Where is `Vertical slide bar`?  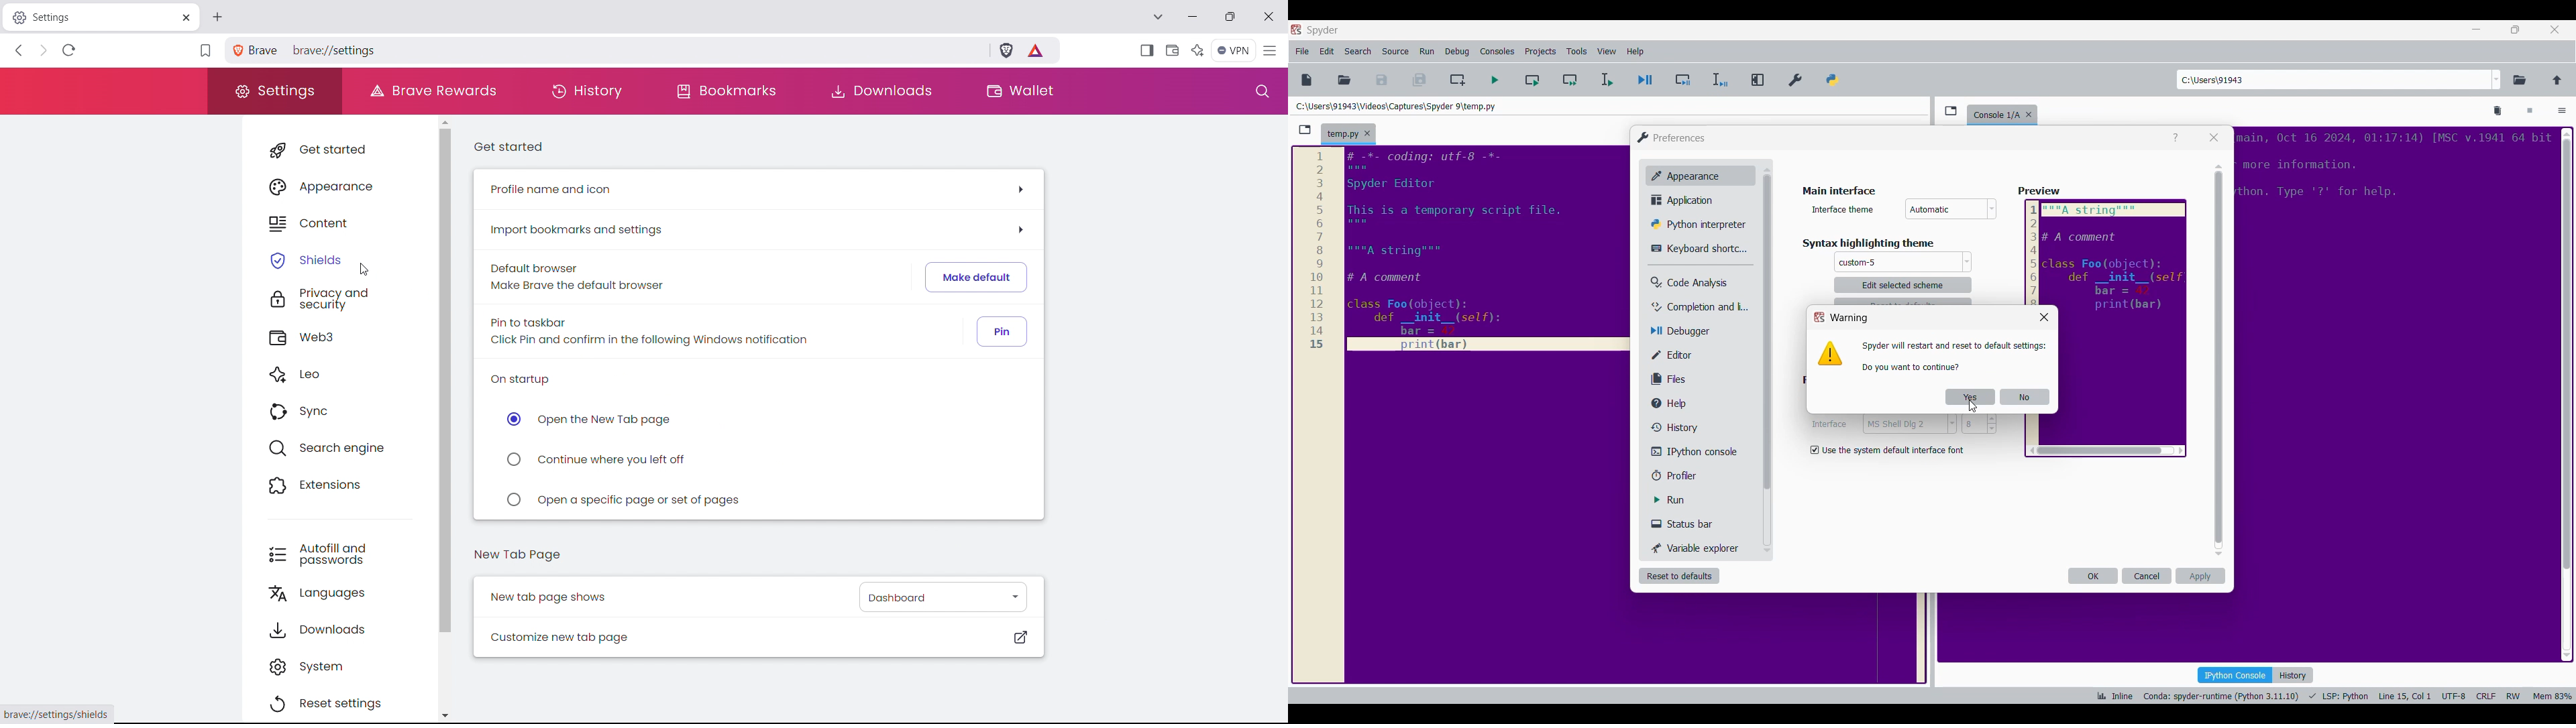
Vertical slide bar is located at coordinates (1768, 360).